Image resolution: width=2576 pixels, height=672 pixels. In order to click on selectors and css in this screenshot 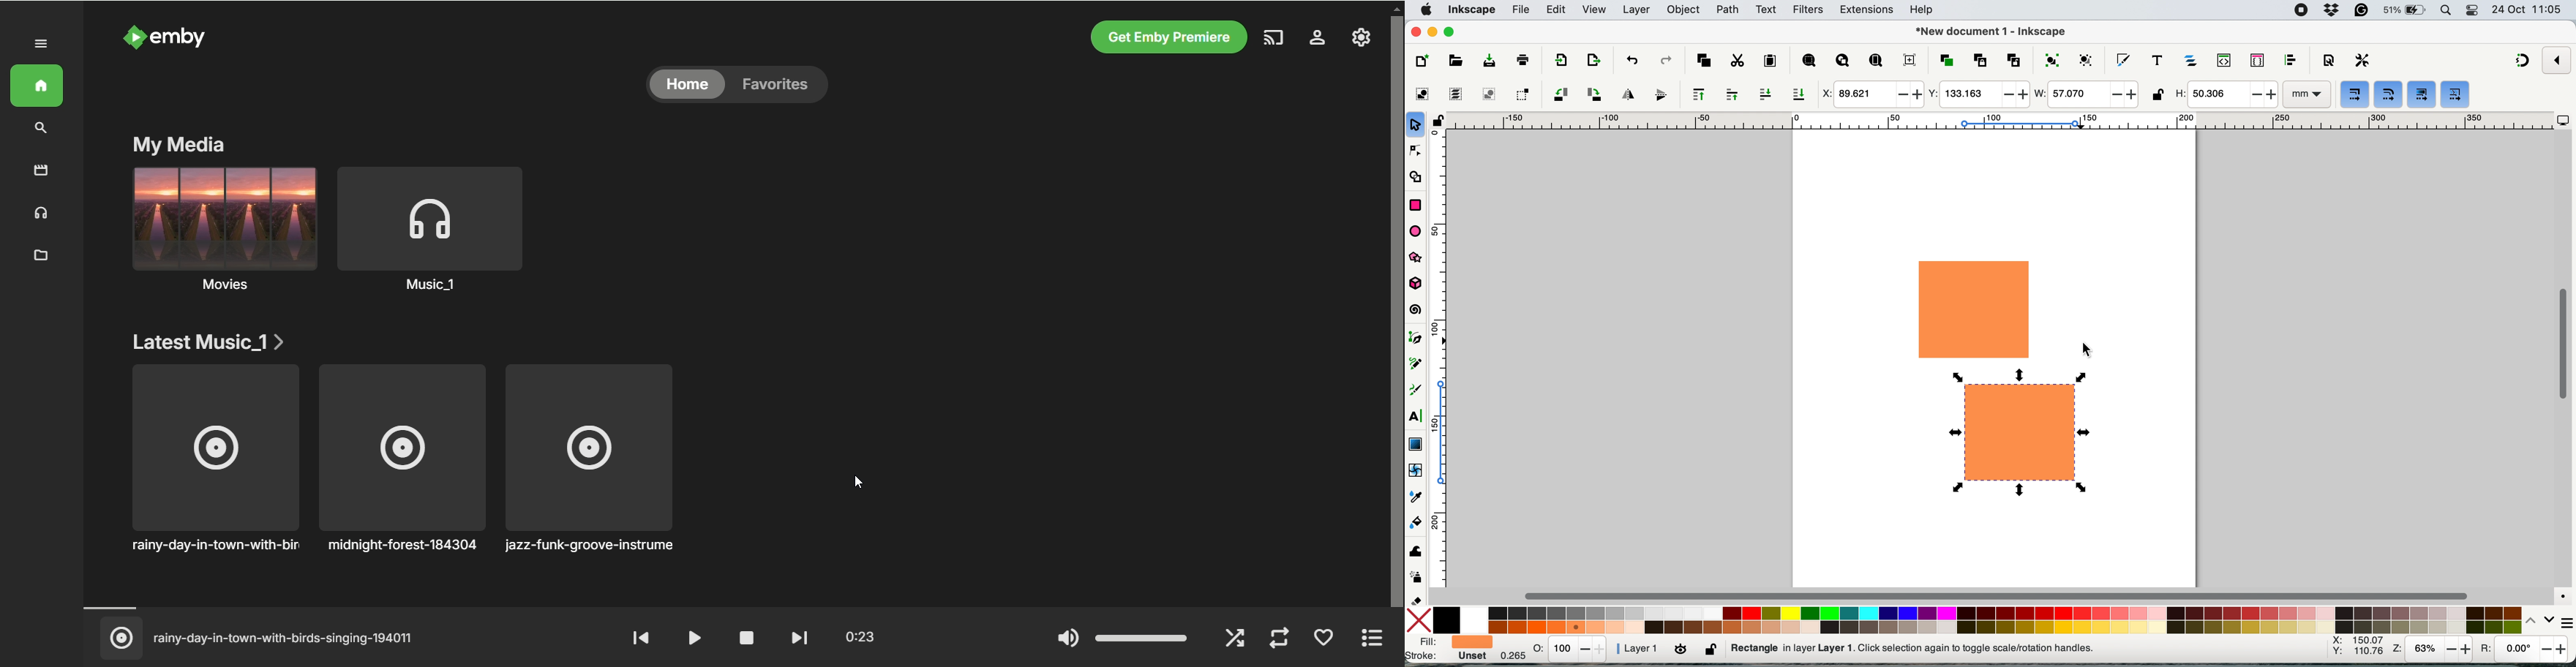, I will do `click(2258, 59)`.